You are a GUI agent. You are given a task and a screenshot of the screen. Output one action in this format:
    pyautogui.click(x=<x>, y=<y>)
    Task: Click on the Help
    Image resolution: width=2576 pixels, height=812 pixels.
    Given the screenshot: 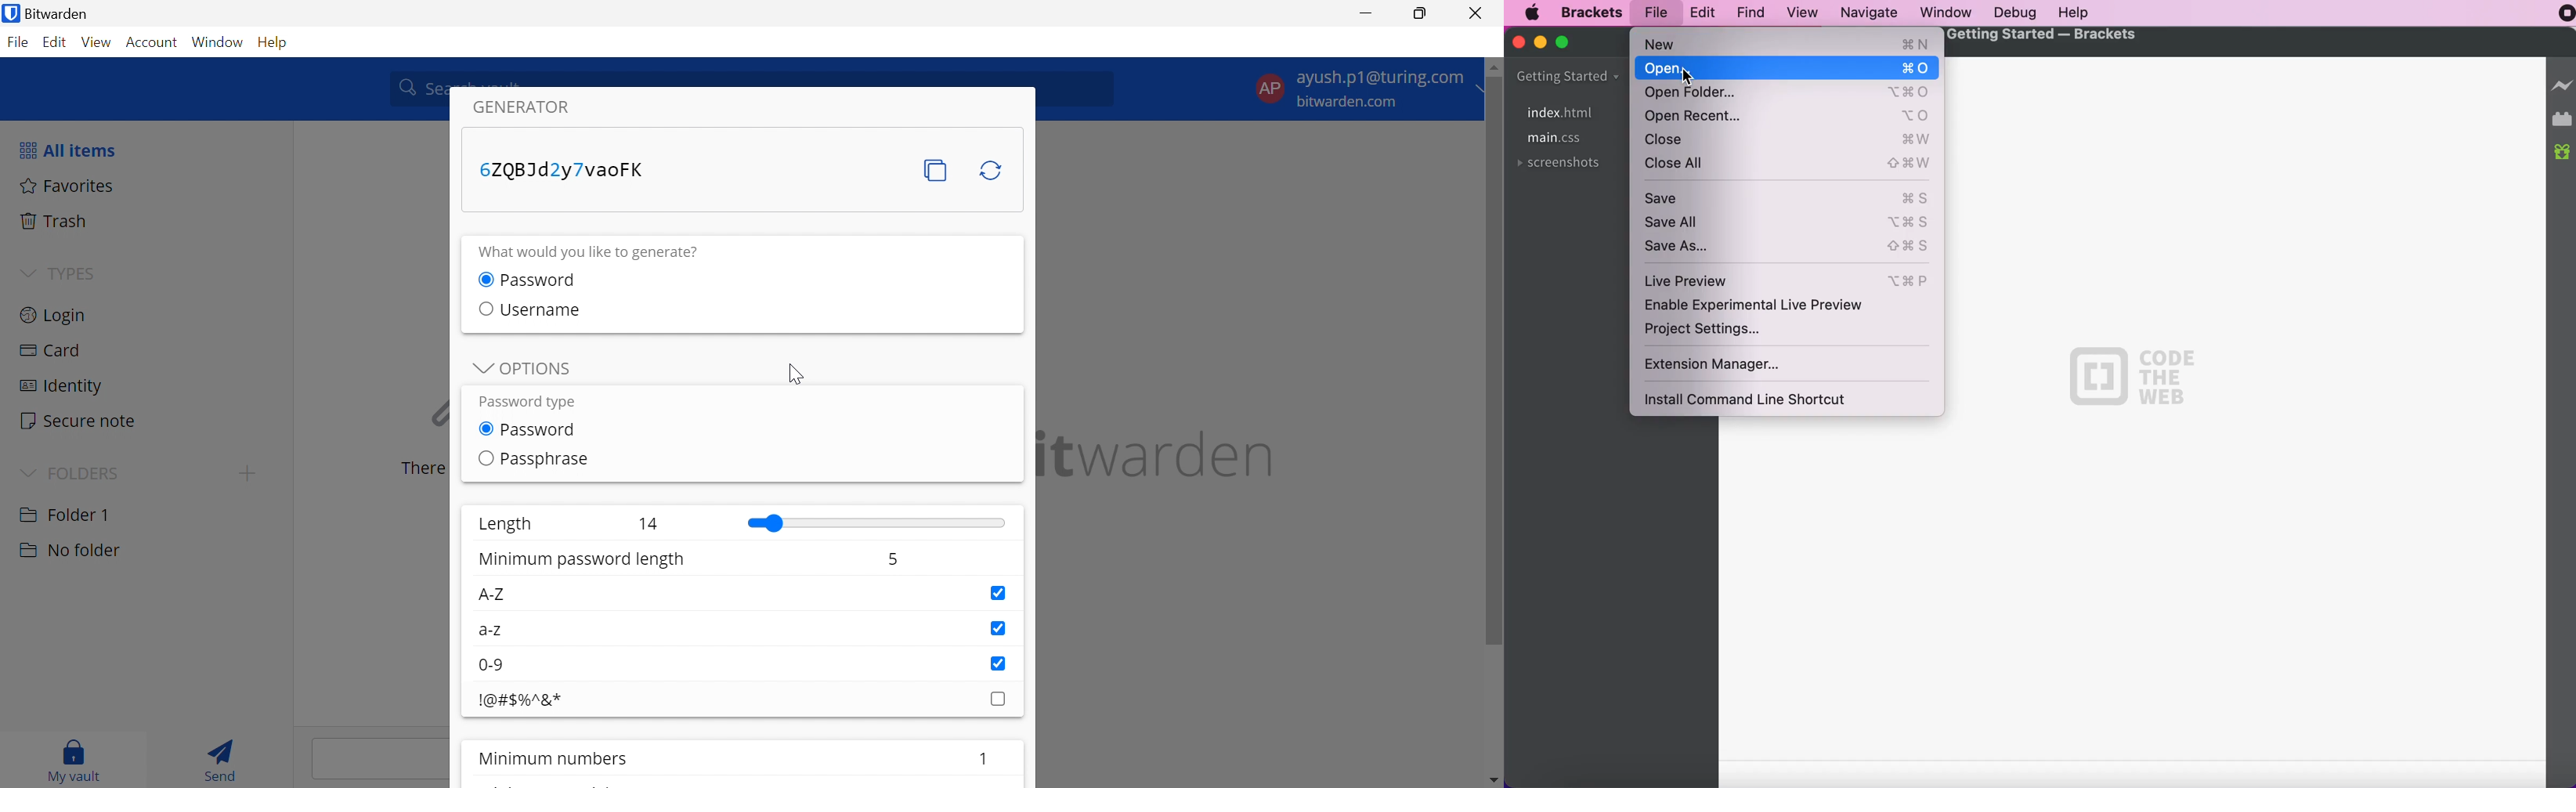 What is the action you would take?
    pyautogui.click(x=274, y=43)
    